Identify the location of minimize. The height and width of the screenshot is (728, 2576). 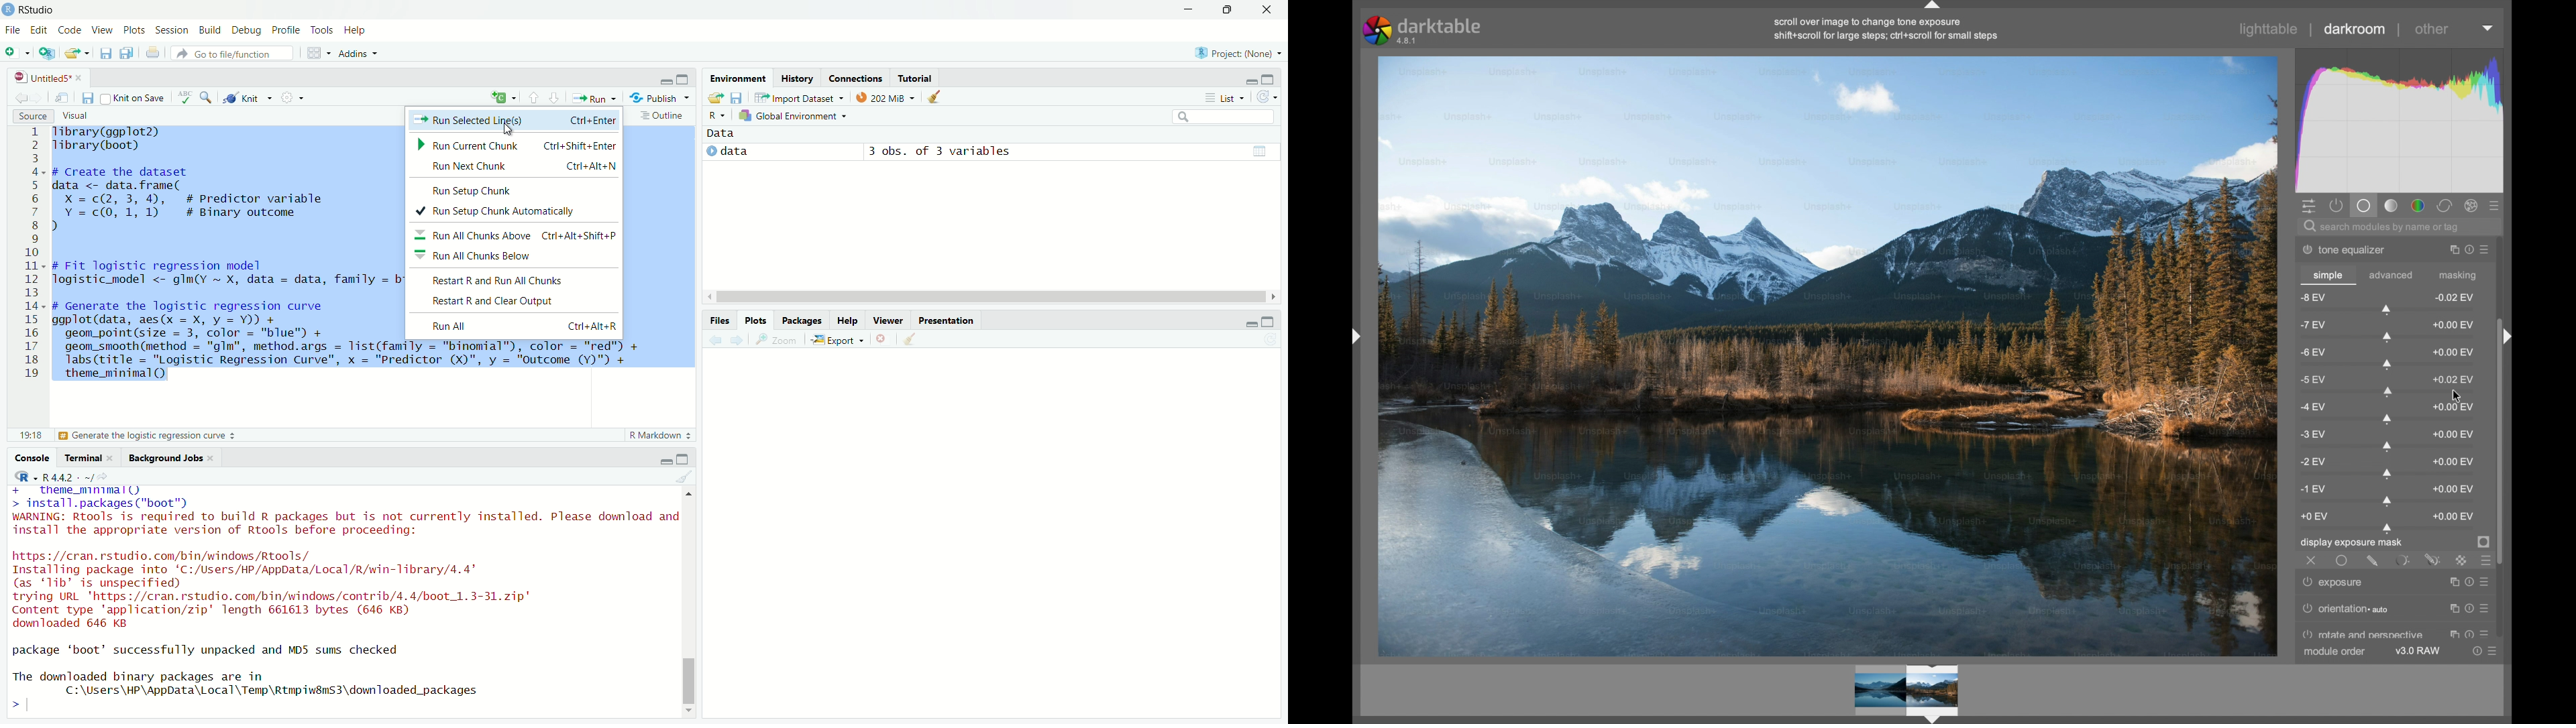
(1251, 82).